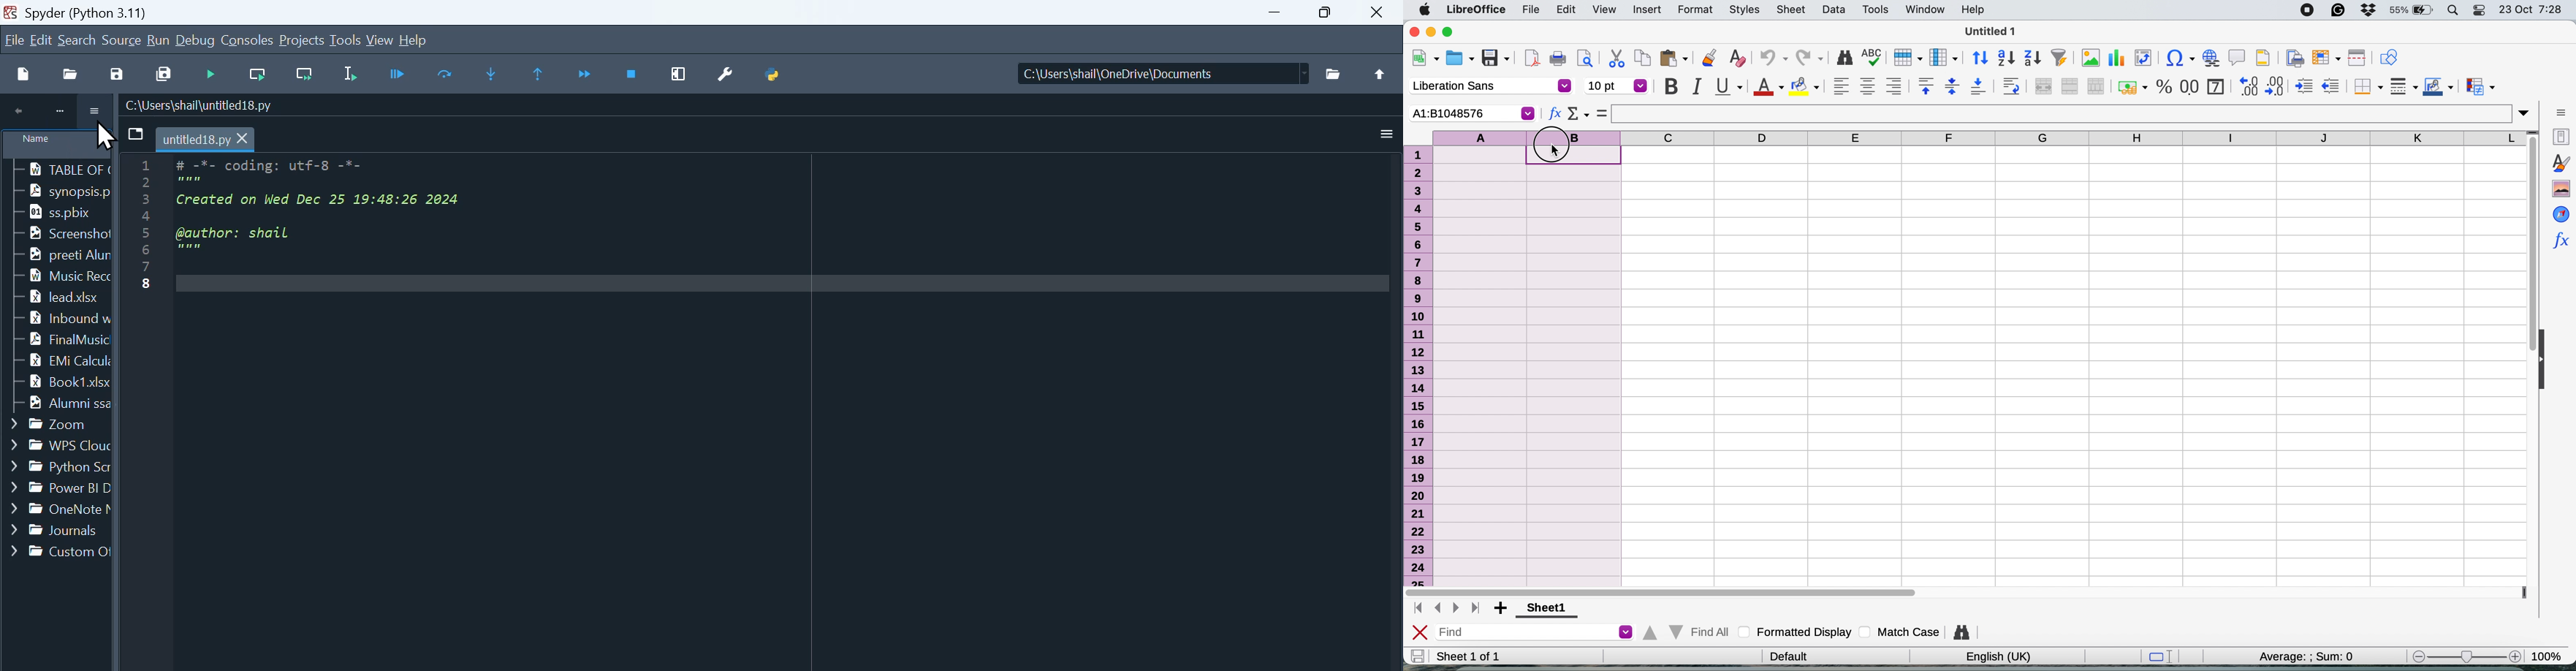 Image resolution: width=2576 pixels, height=672 pixels. Describe the element at coordinates (1894, 86) in the screenshot. I see `align right` at that location.